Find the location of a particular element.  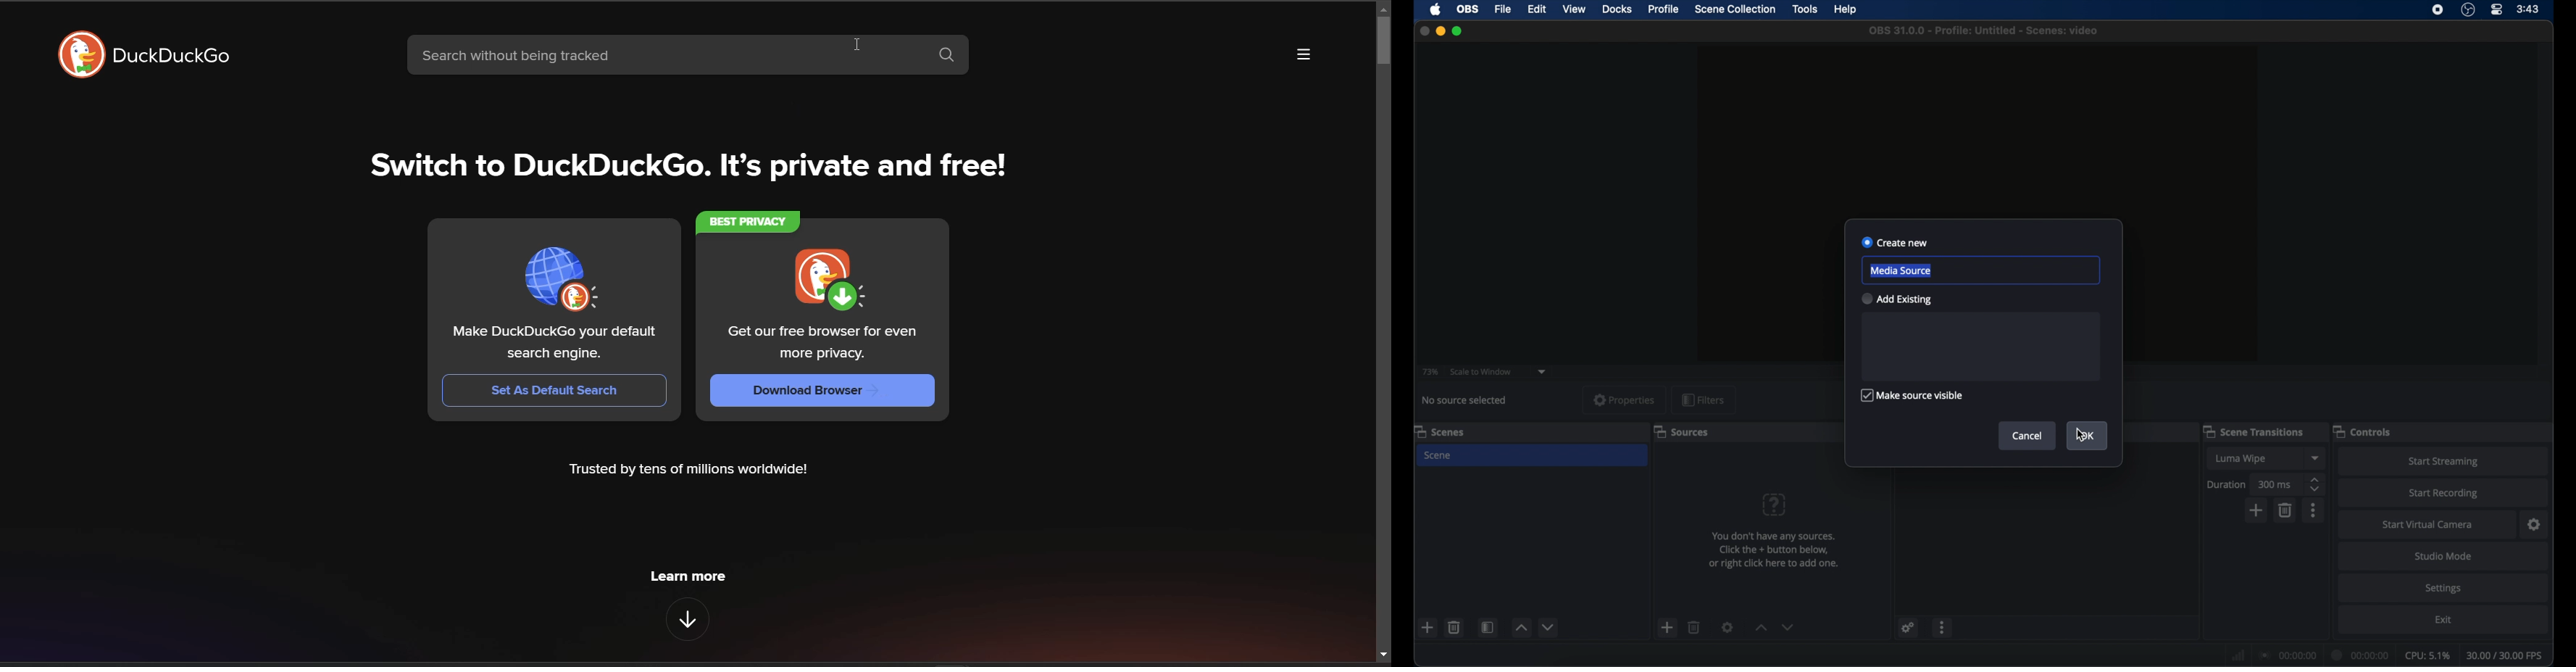

make source visible is located at coordinates (1911, 395).